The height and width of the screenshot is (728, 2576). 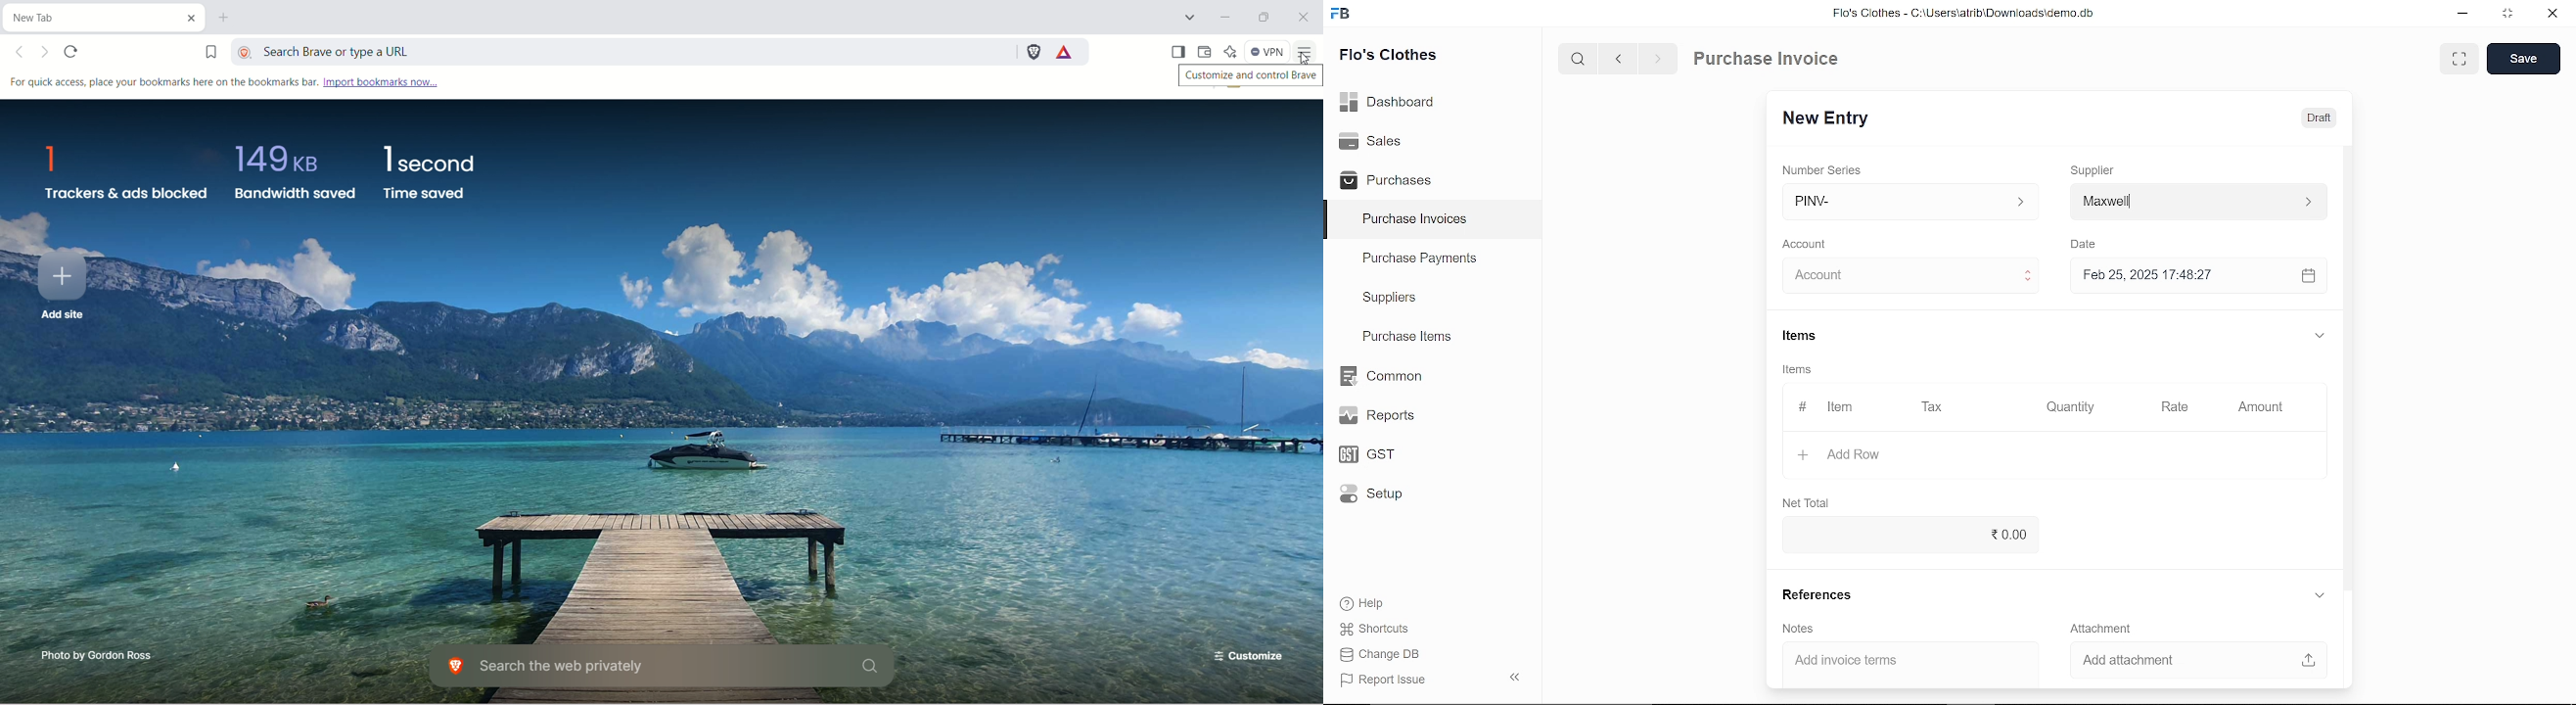 I want to click on Tax, so click(x=1936, y=407).